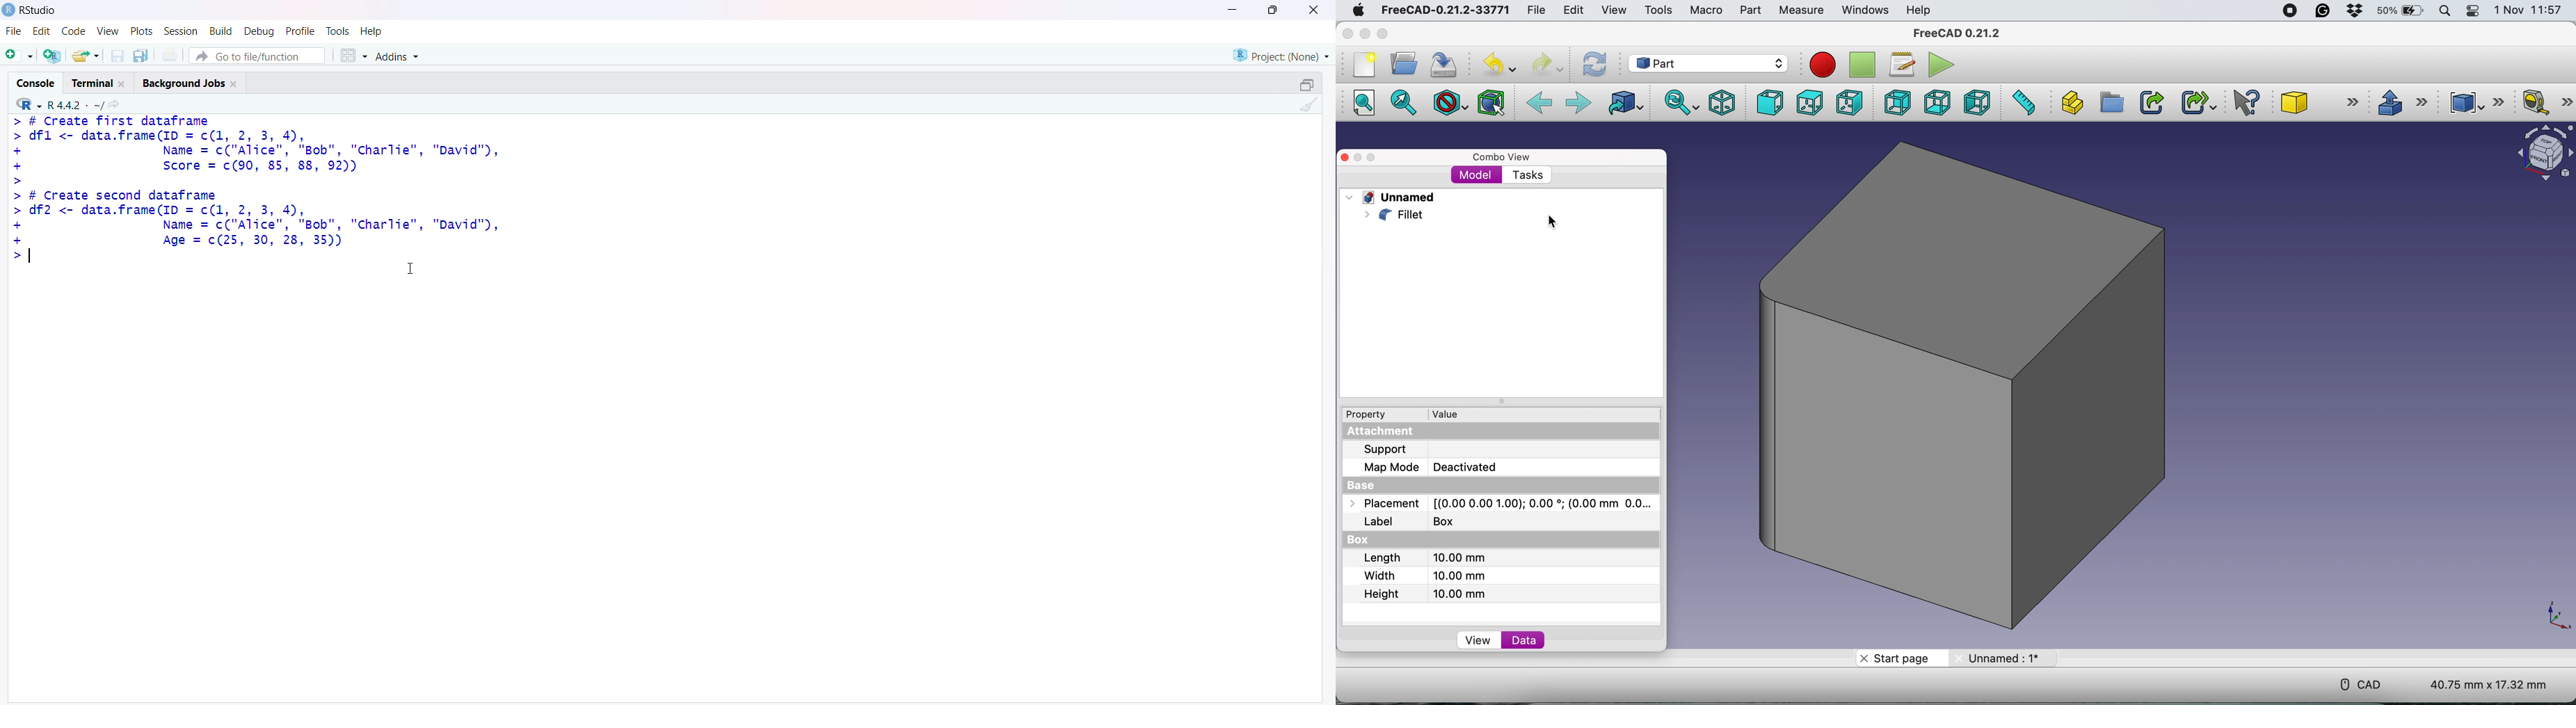 Image resolution: width=2576 pixels, height=728 pixels. What do you see at coordinates (2354, 683) in the screenshot?
I see `cad` at bounding box center [2354, 683].